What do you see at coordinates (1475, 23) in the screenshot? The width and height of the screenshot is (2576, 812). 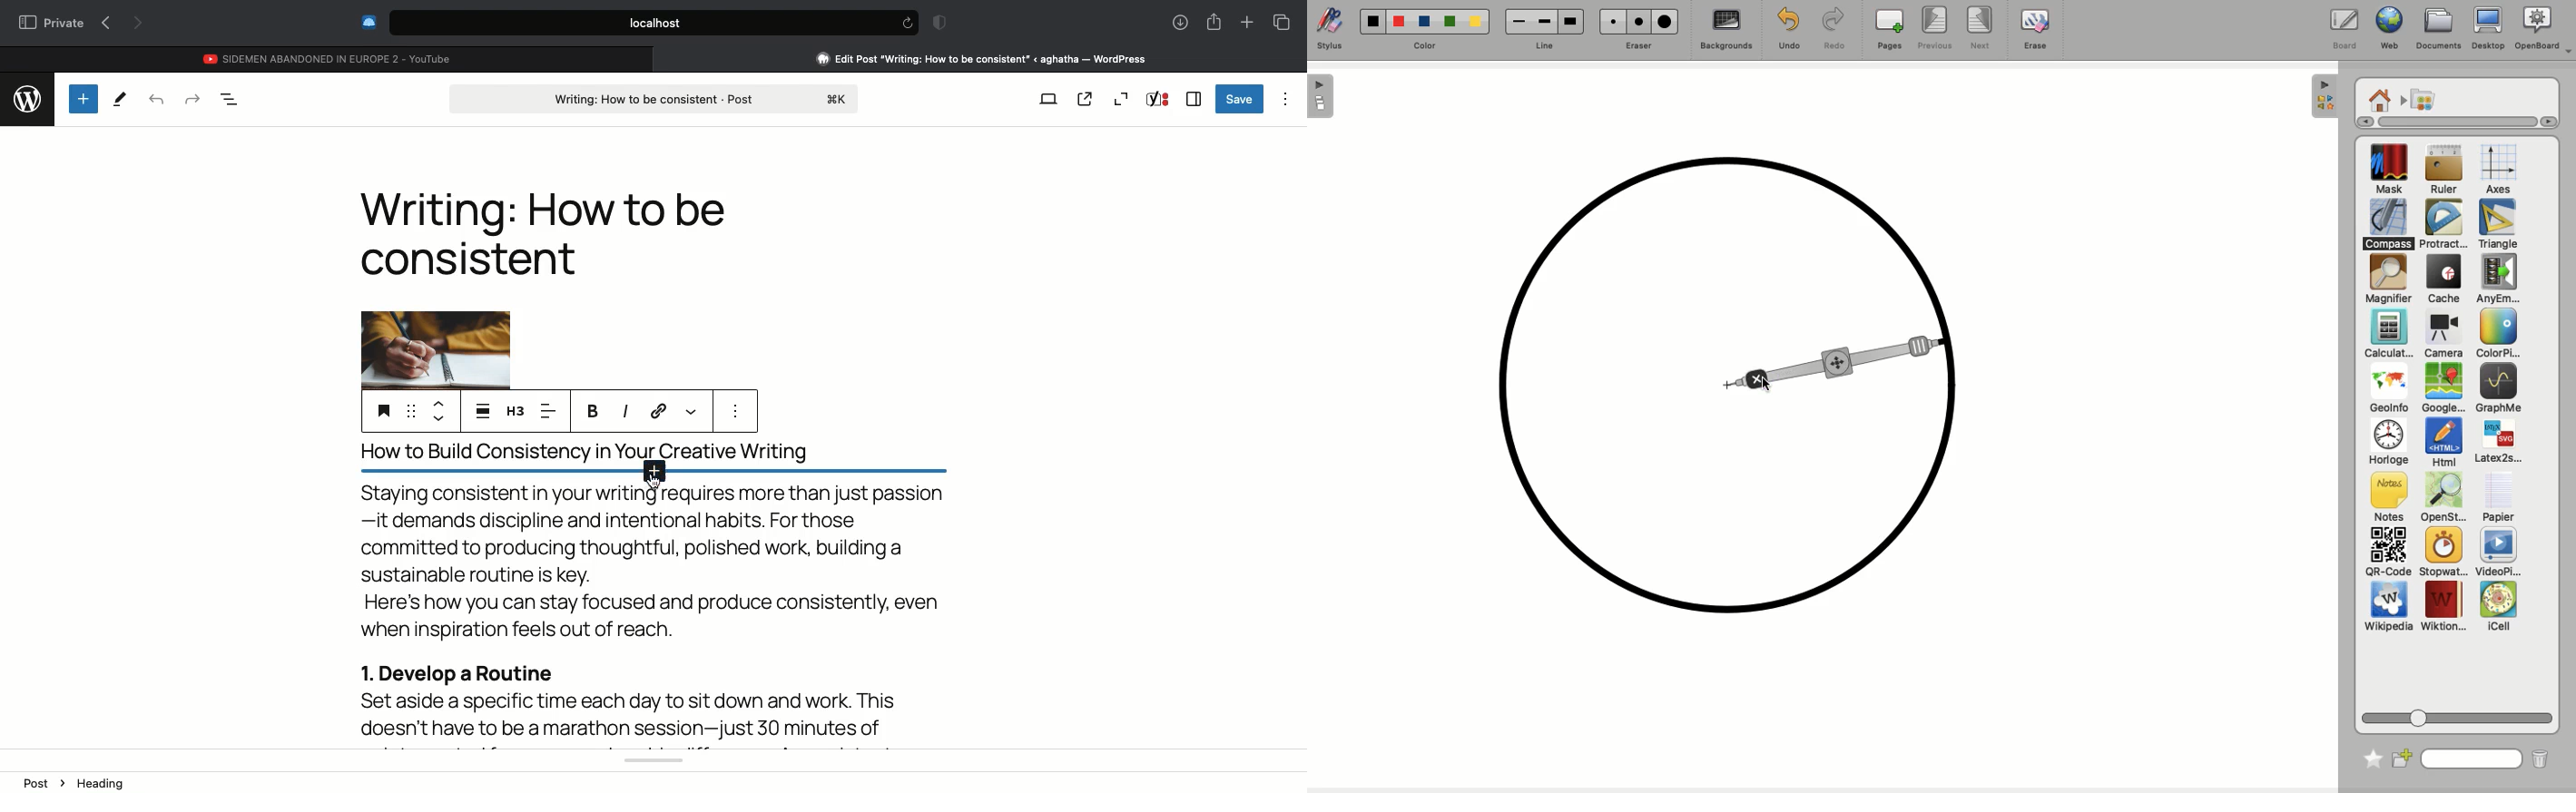 I see `color5` at bounding box center [1475, 23].